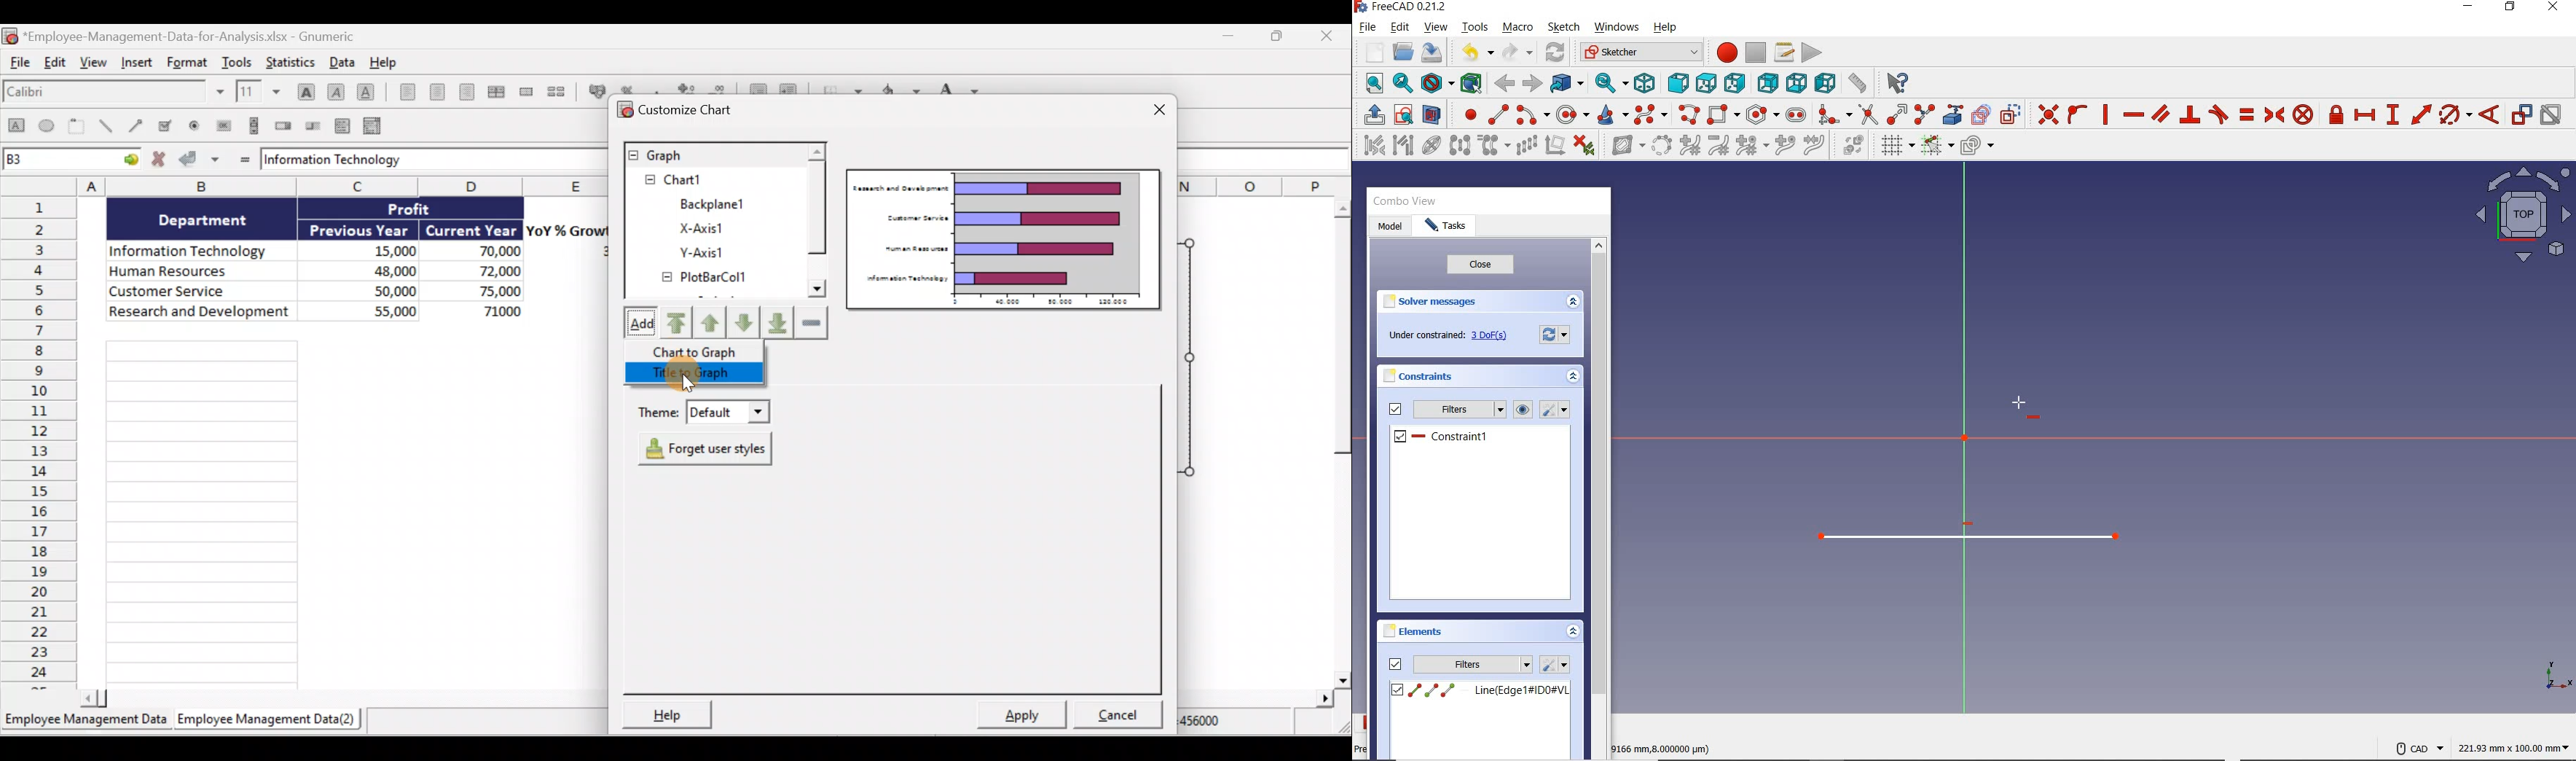 This screenshot has width=2576, height=784. Describe the element at coordinates (1616, 26) in the screenshot. I see `WINDOWS` at that location.